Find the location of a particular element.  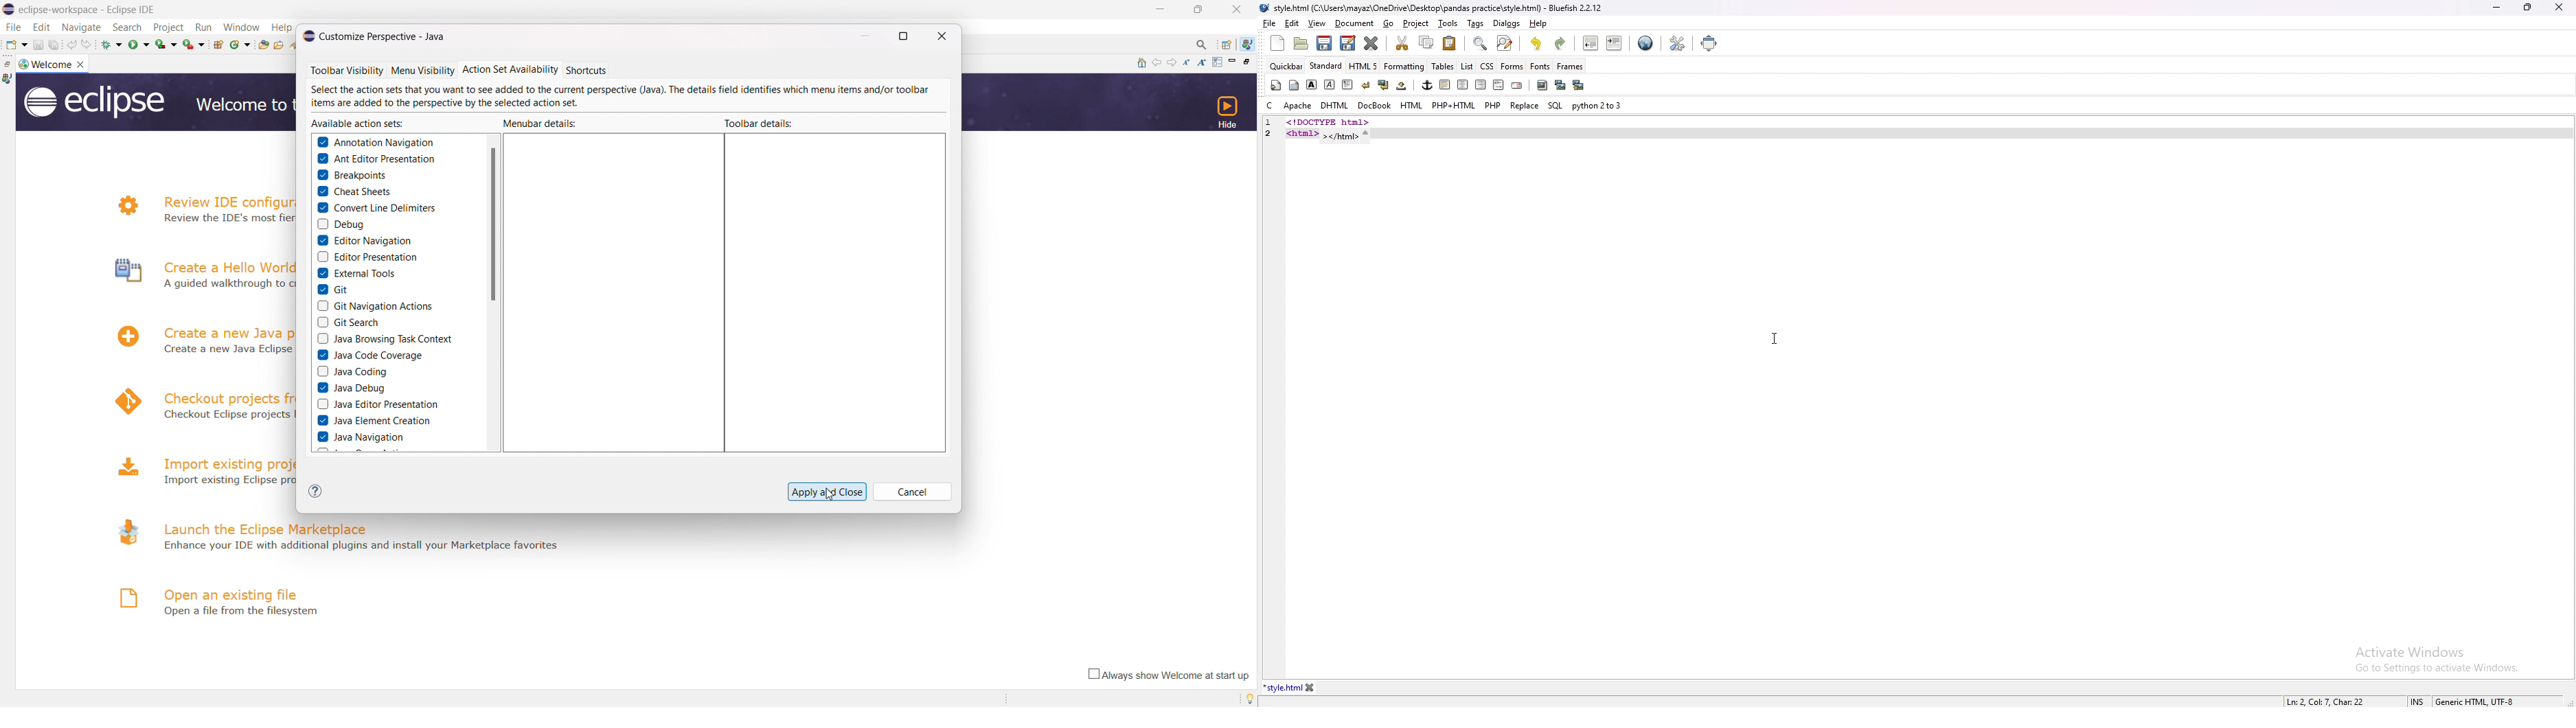

body is located at coordinates (1295, 84).